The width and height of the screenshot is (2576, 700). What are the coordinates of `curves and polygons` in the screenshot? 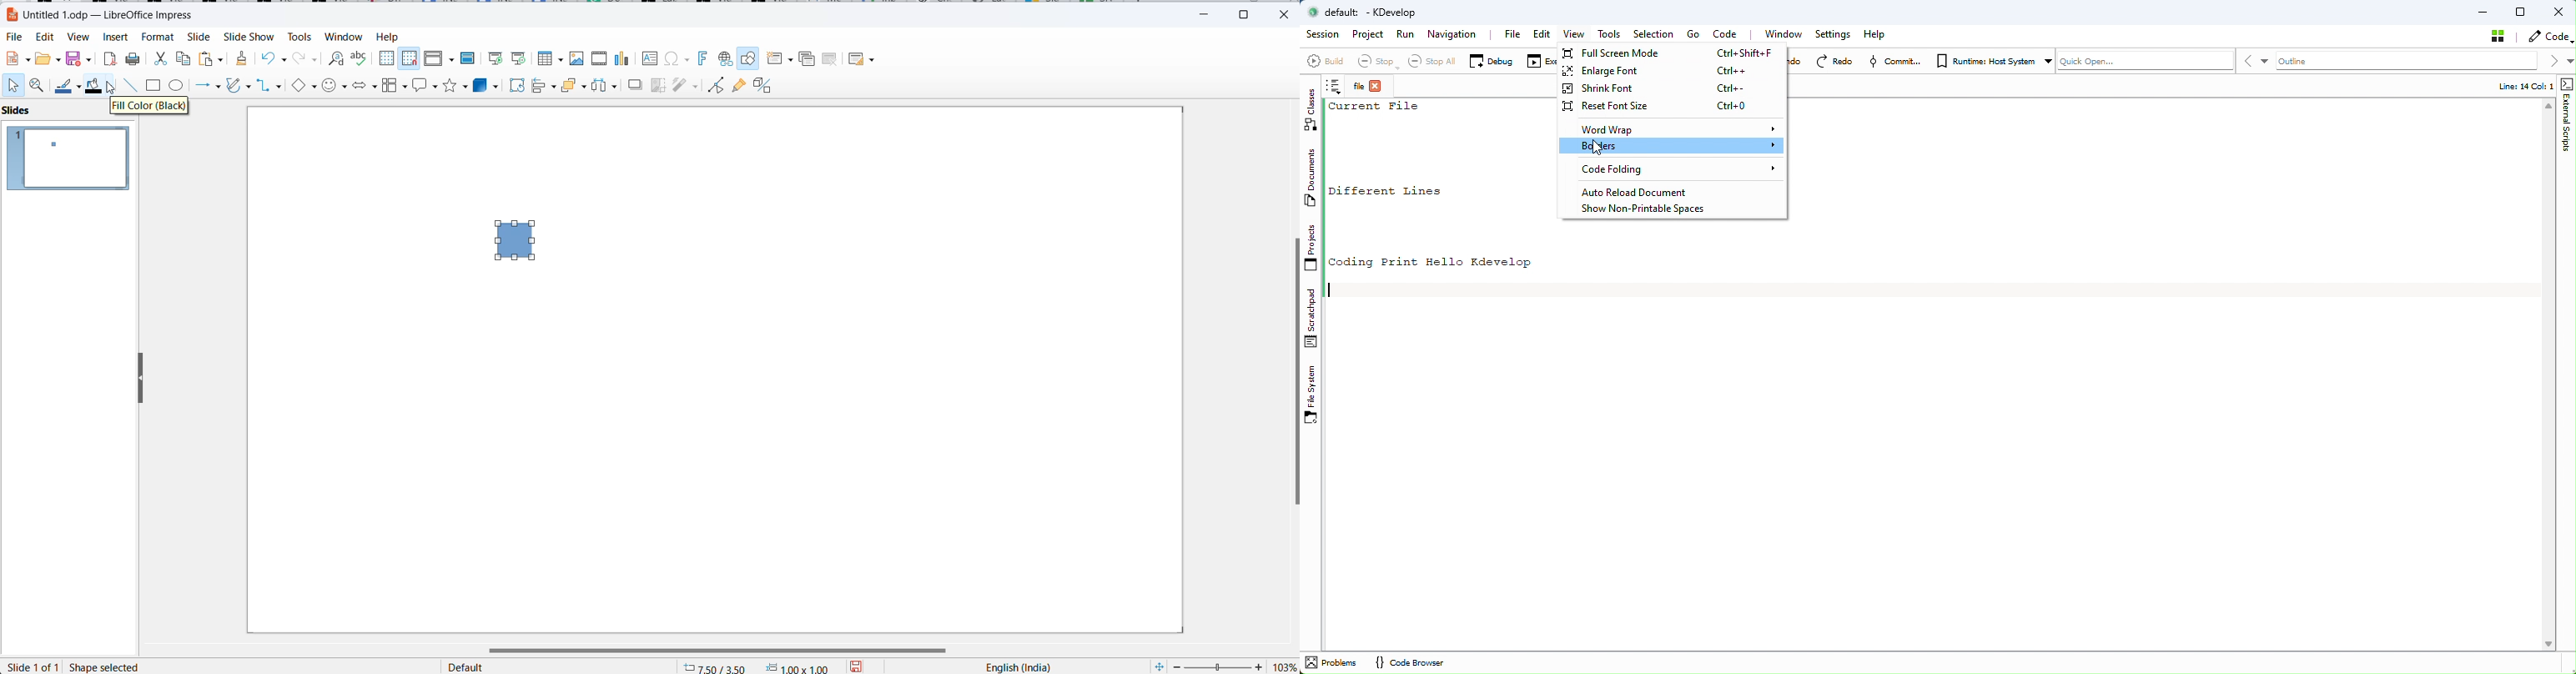 It's located at (237, 87).